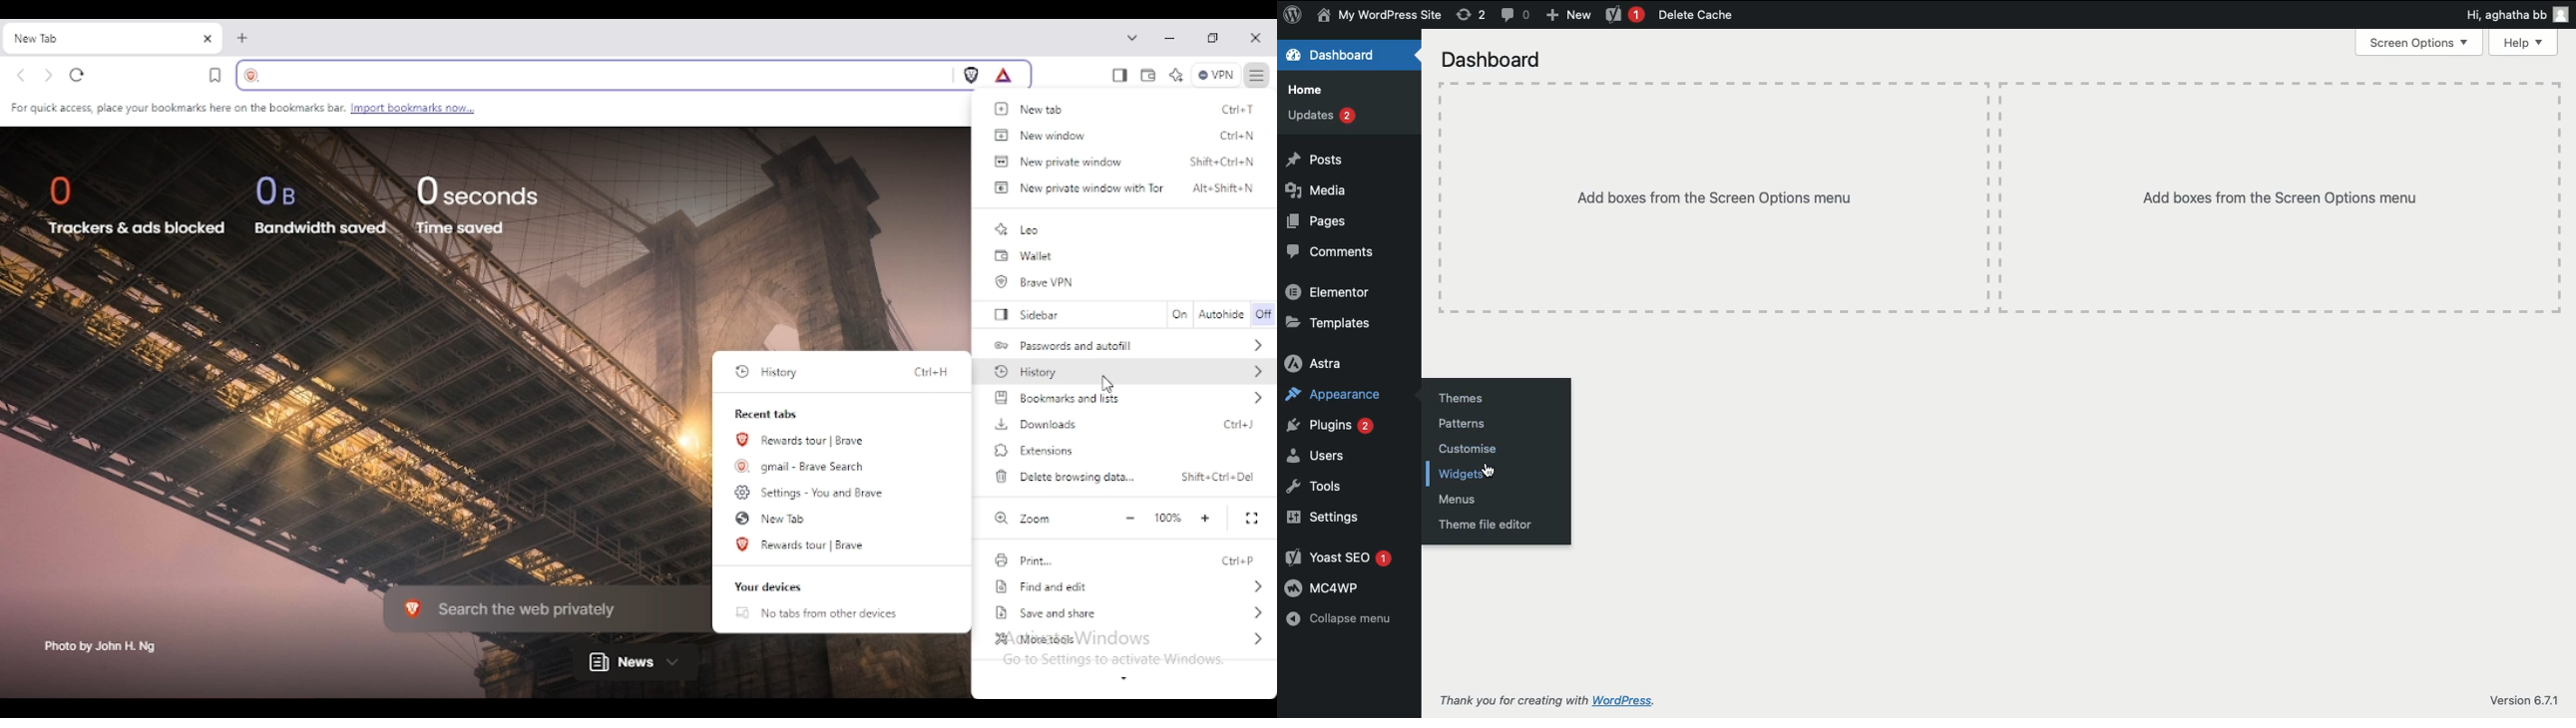 The image size is (2576, 728). I want to click on Home, so click(1311, 90).